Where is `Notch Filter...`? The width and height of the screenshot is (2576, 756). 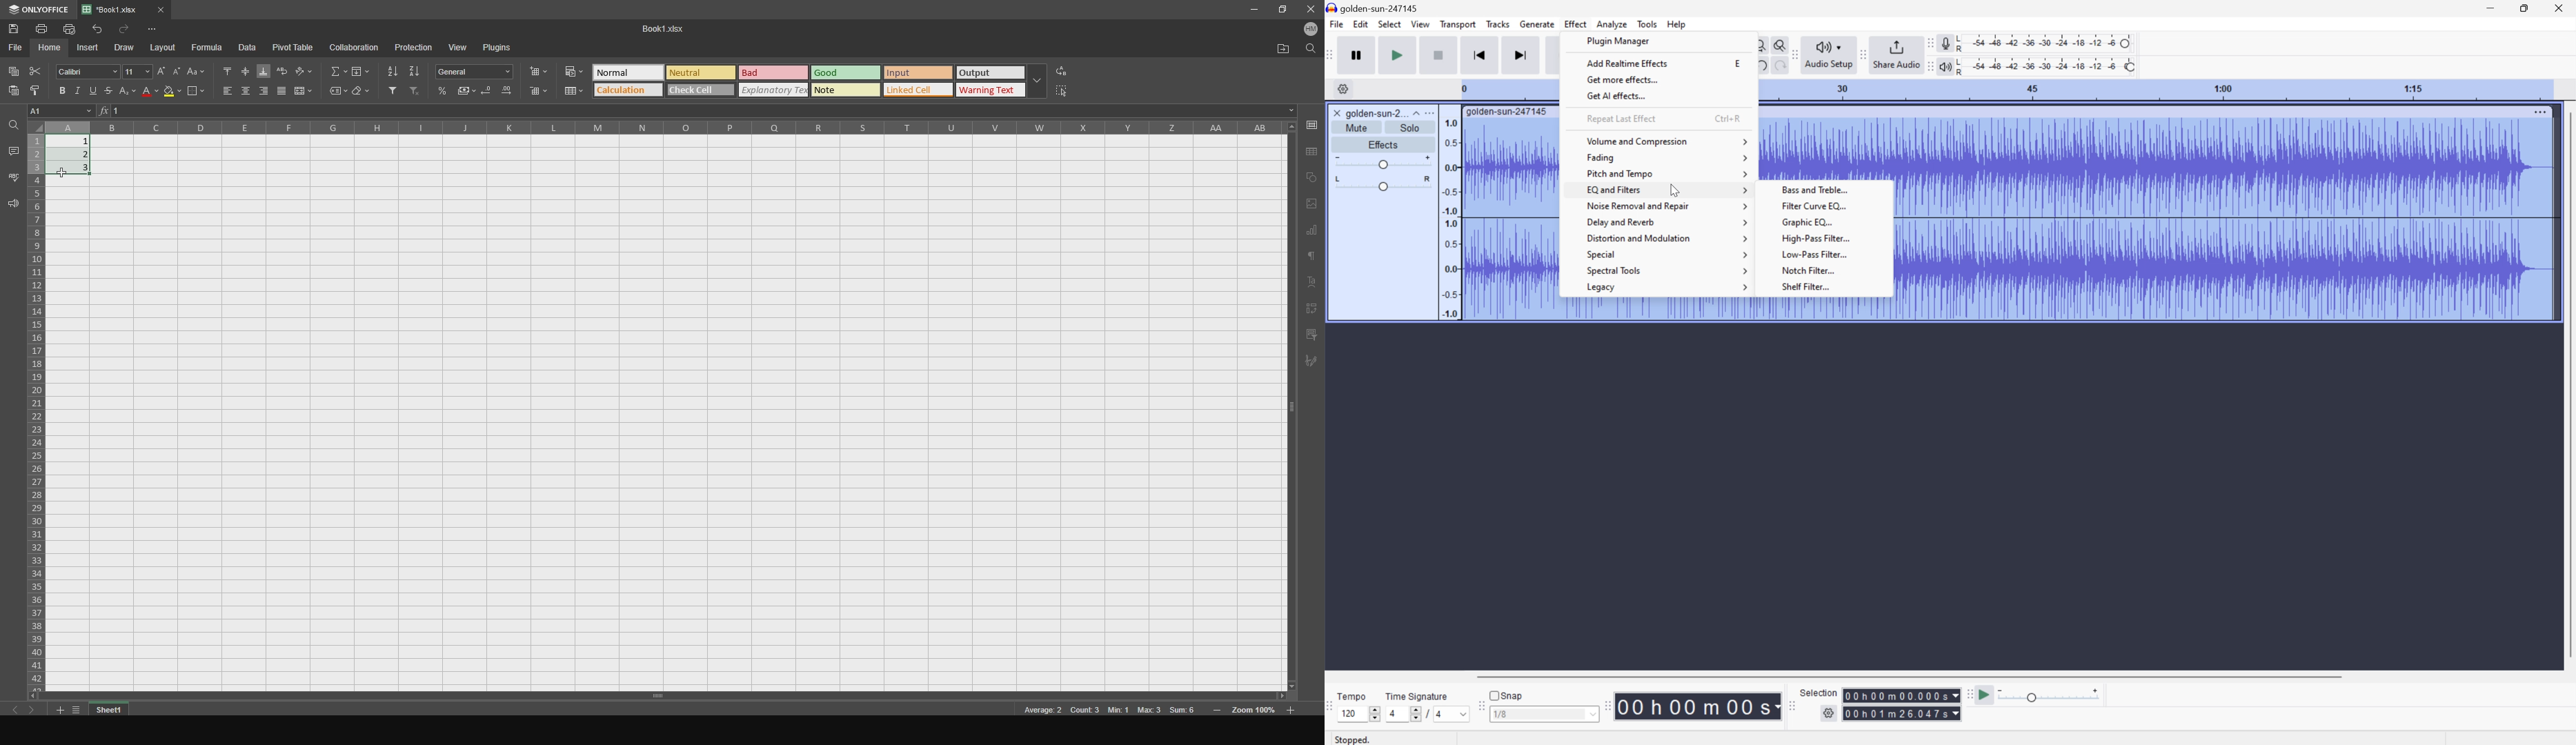 Notch Filter... is located at coordinates (1833, 270).